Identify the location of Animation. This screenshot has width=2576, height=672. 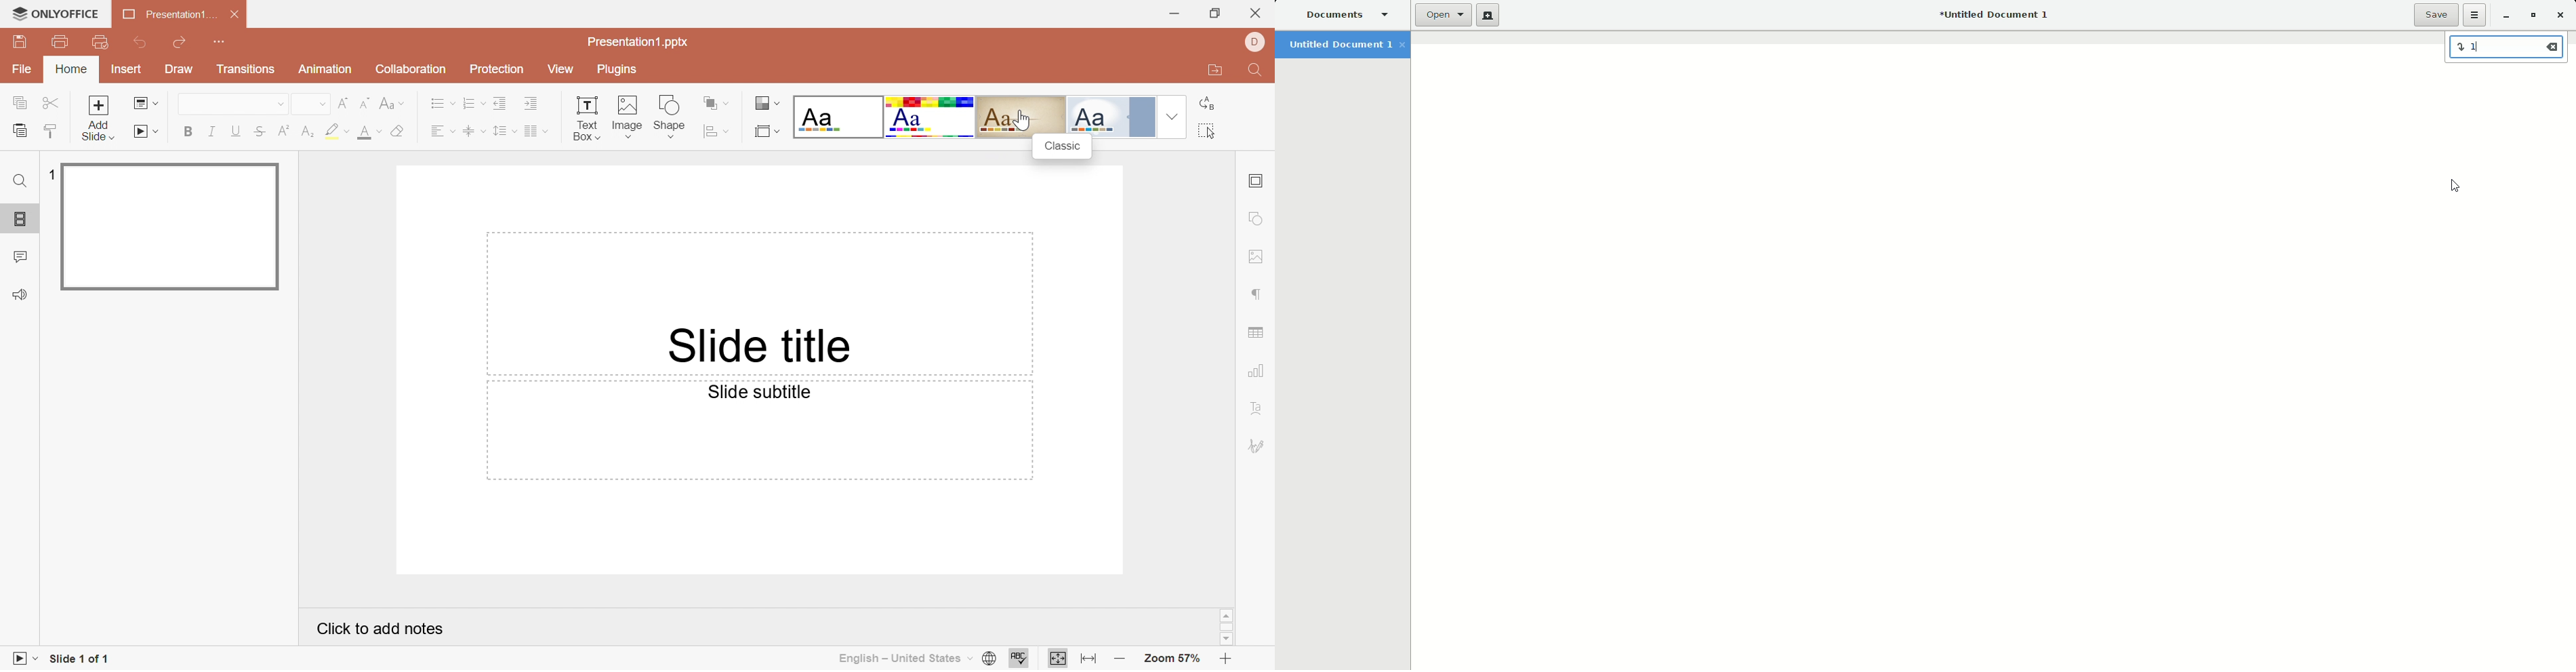
(325, 69).